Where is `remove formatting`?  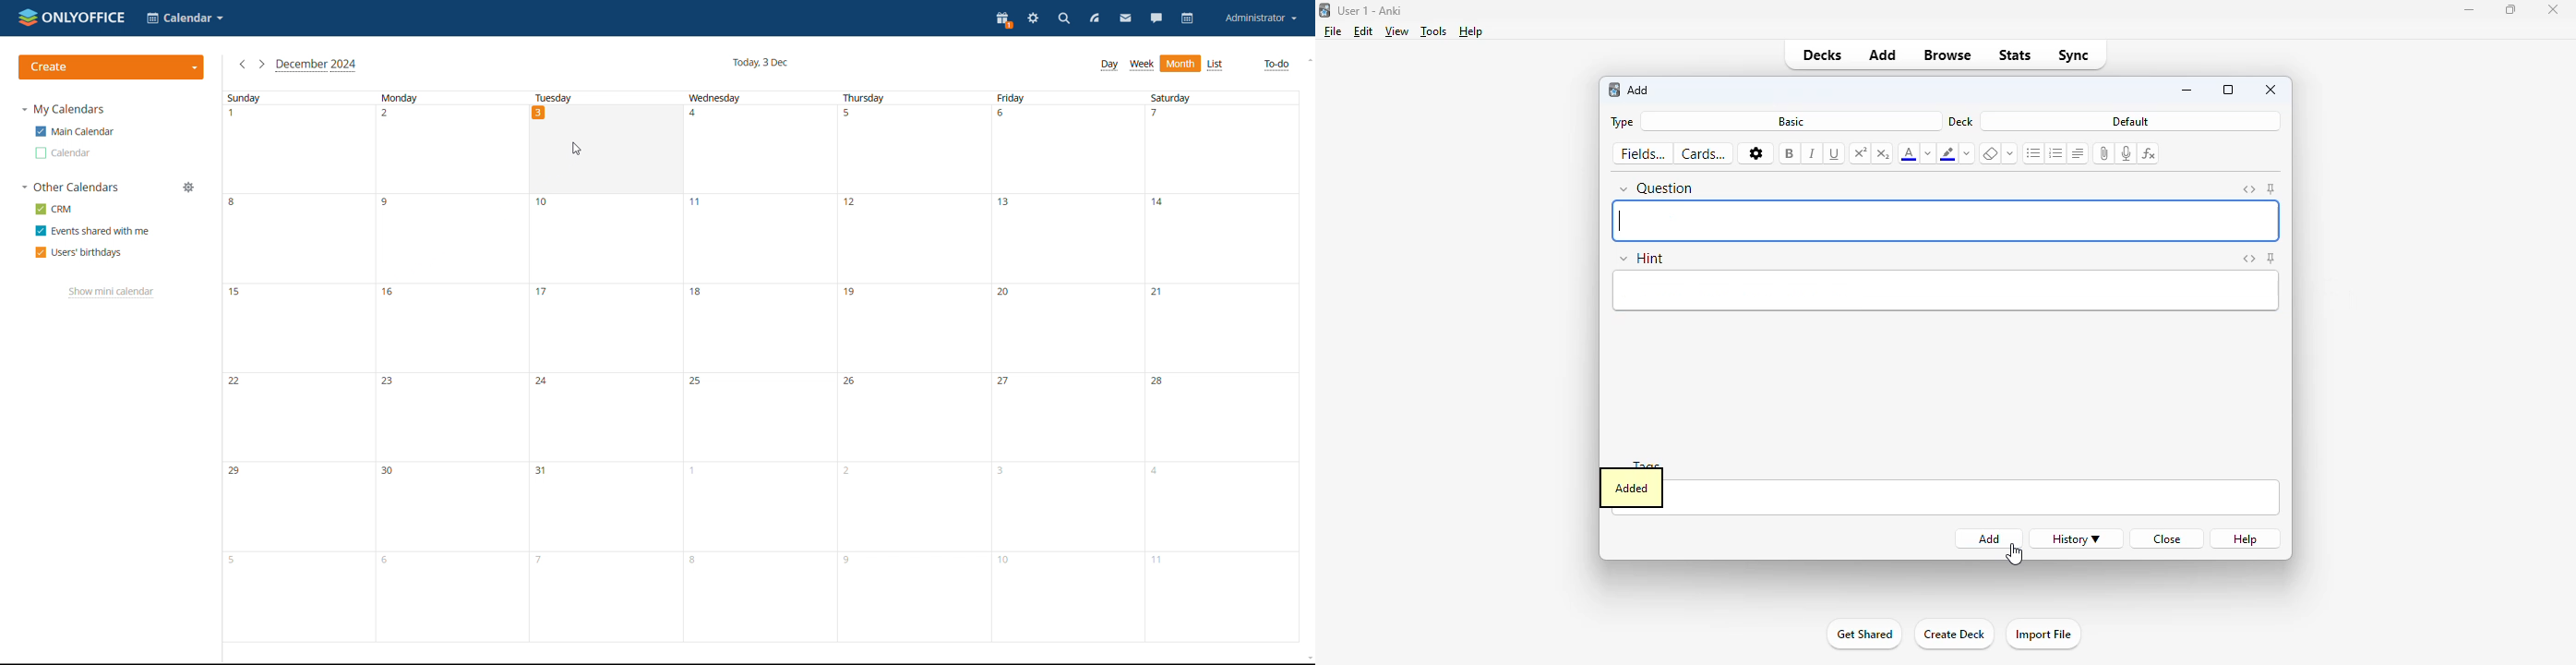 remove formatting is located at coordinates (1992, 153).